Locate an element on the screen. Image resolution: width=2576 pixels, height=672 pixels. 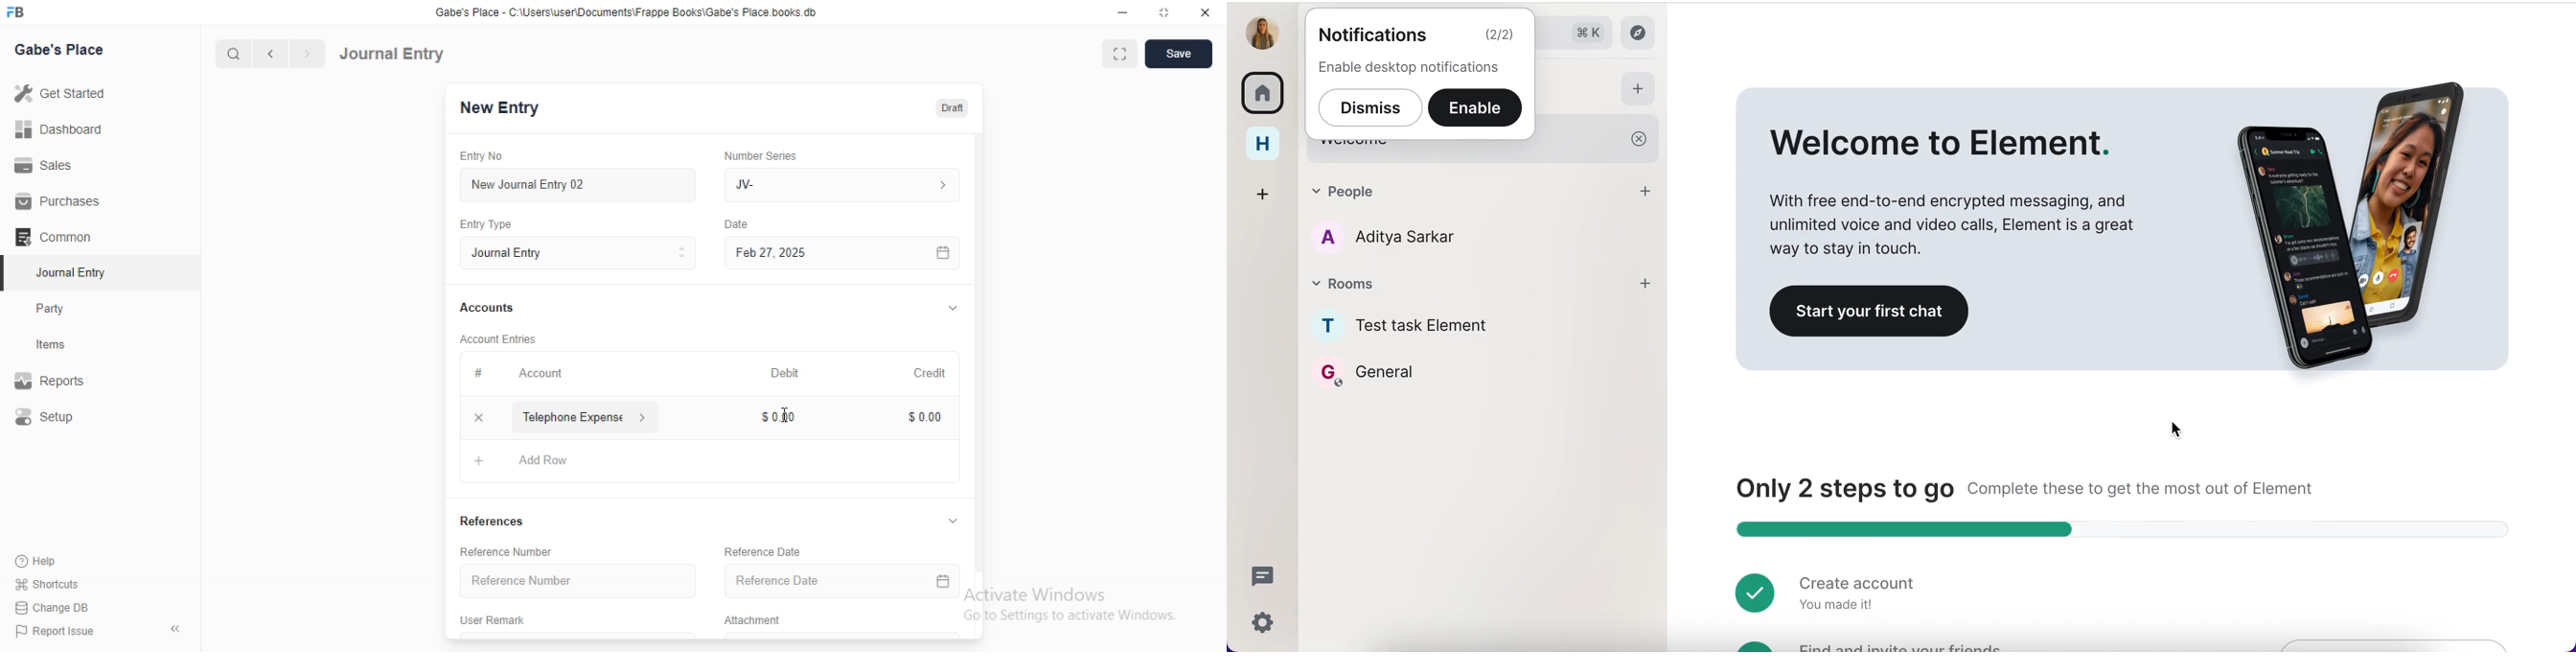
Gabe's Place is located at coordinates (60, 49).